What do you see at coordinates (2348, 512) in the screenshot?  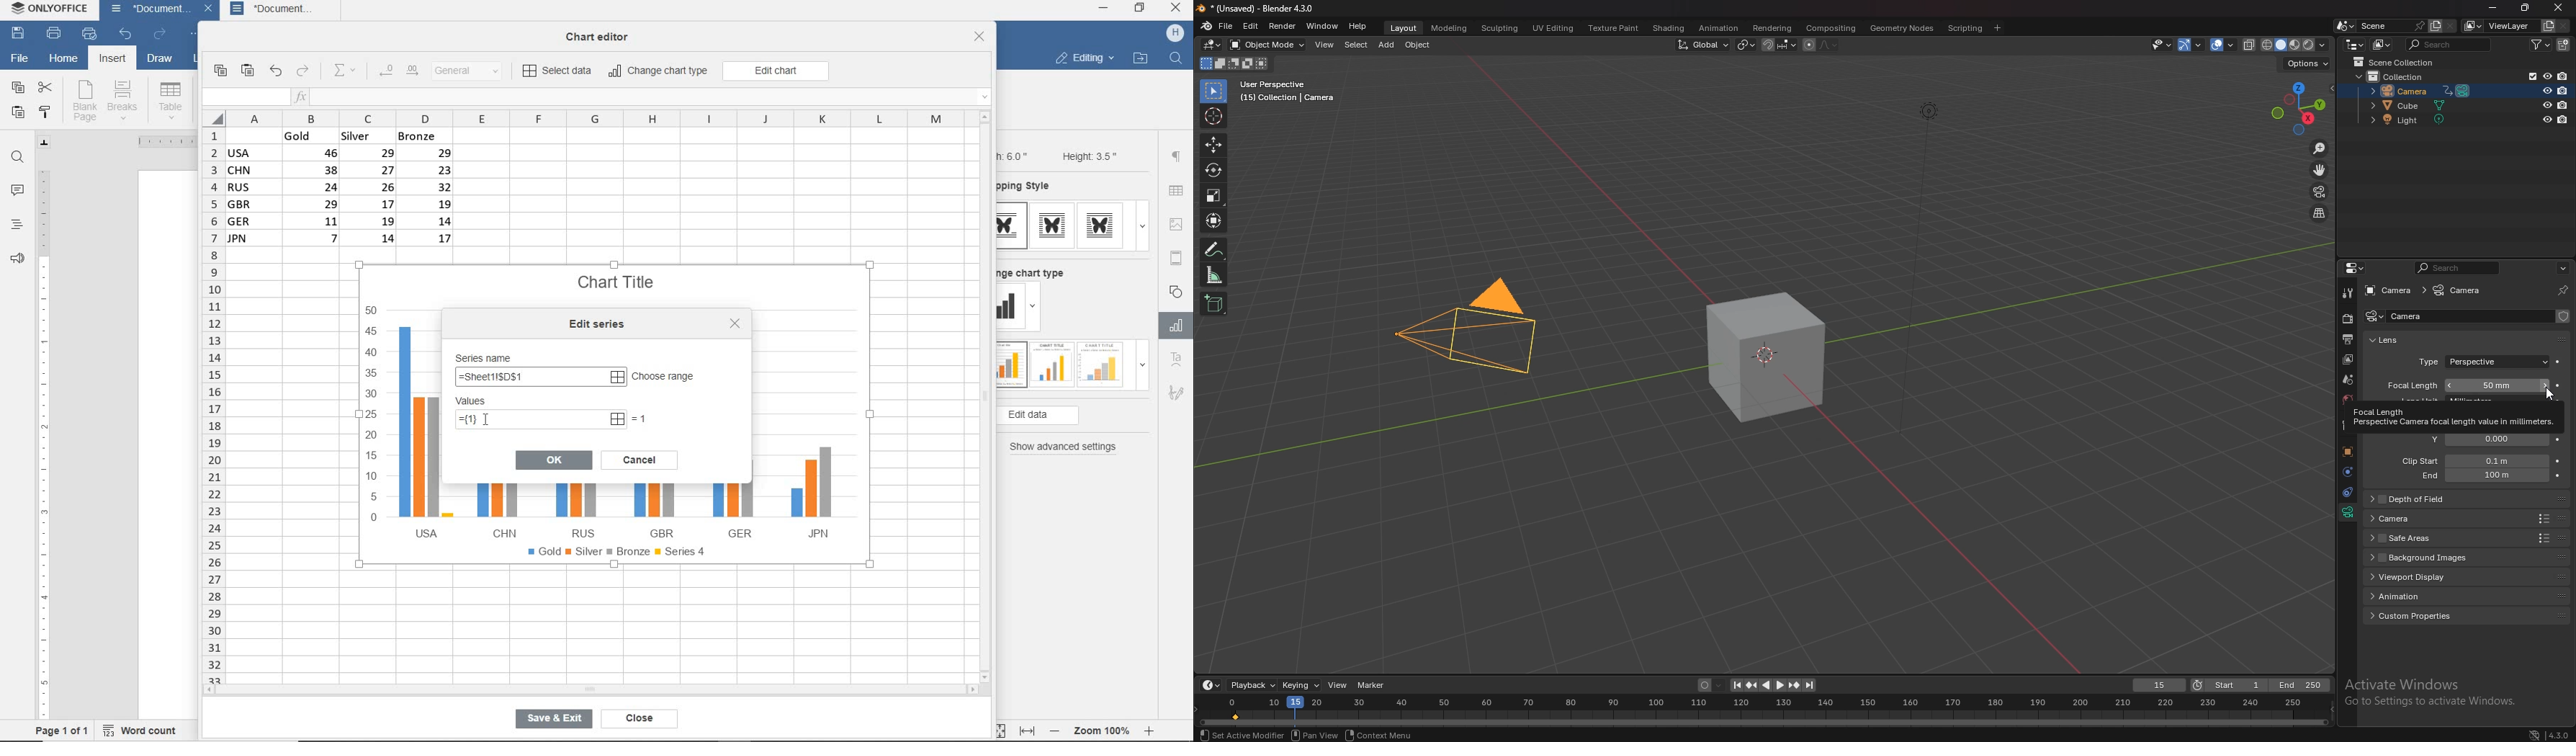 I see `data` at bounding box center [2348, 512].